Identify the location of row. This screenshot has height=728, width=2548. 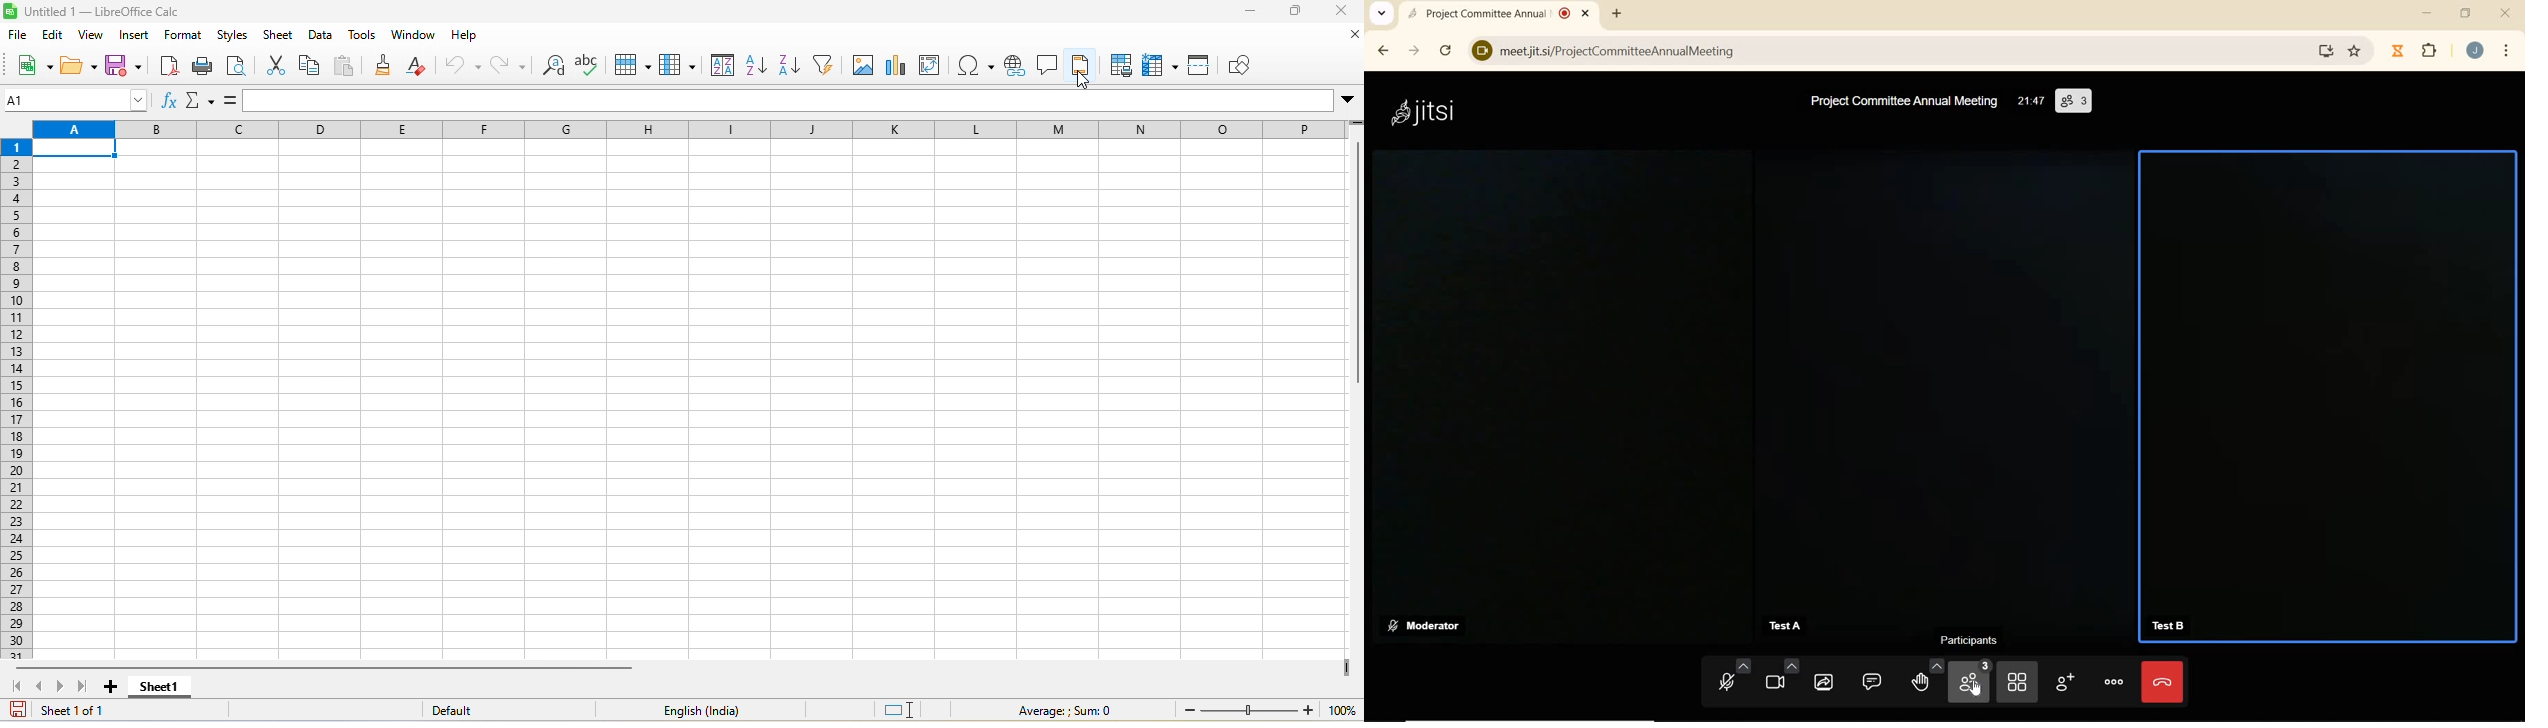
(637, 64).